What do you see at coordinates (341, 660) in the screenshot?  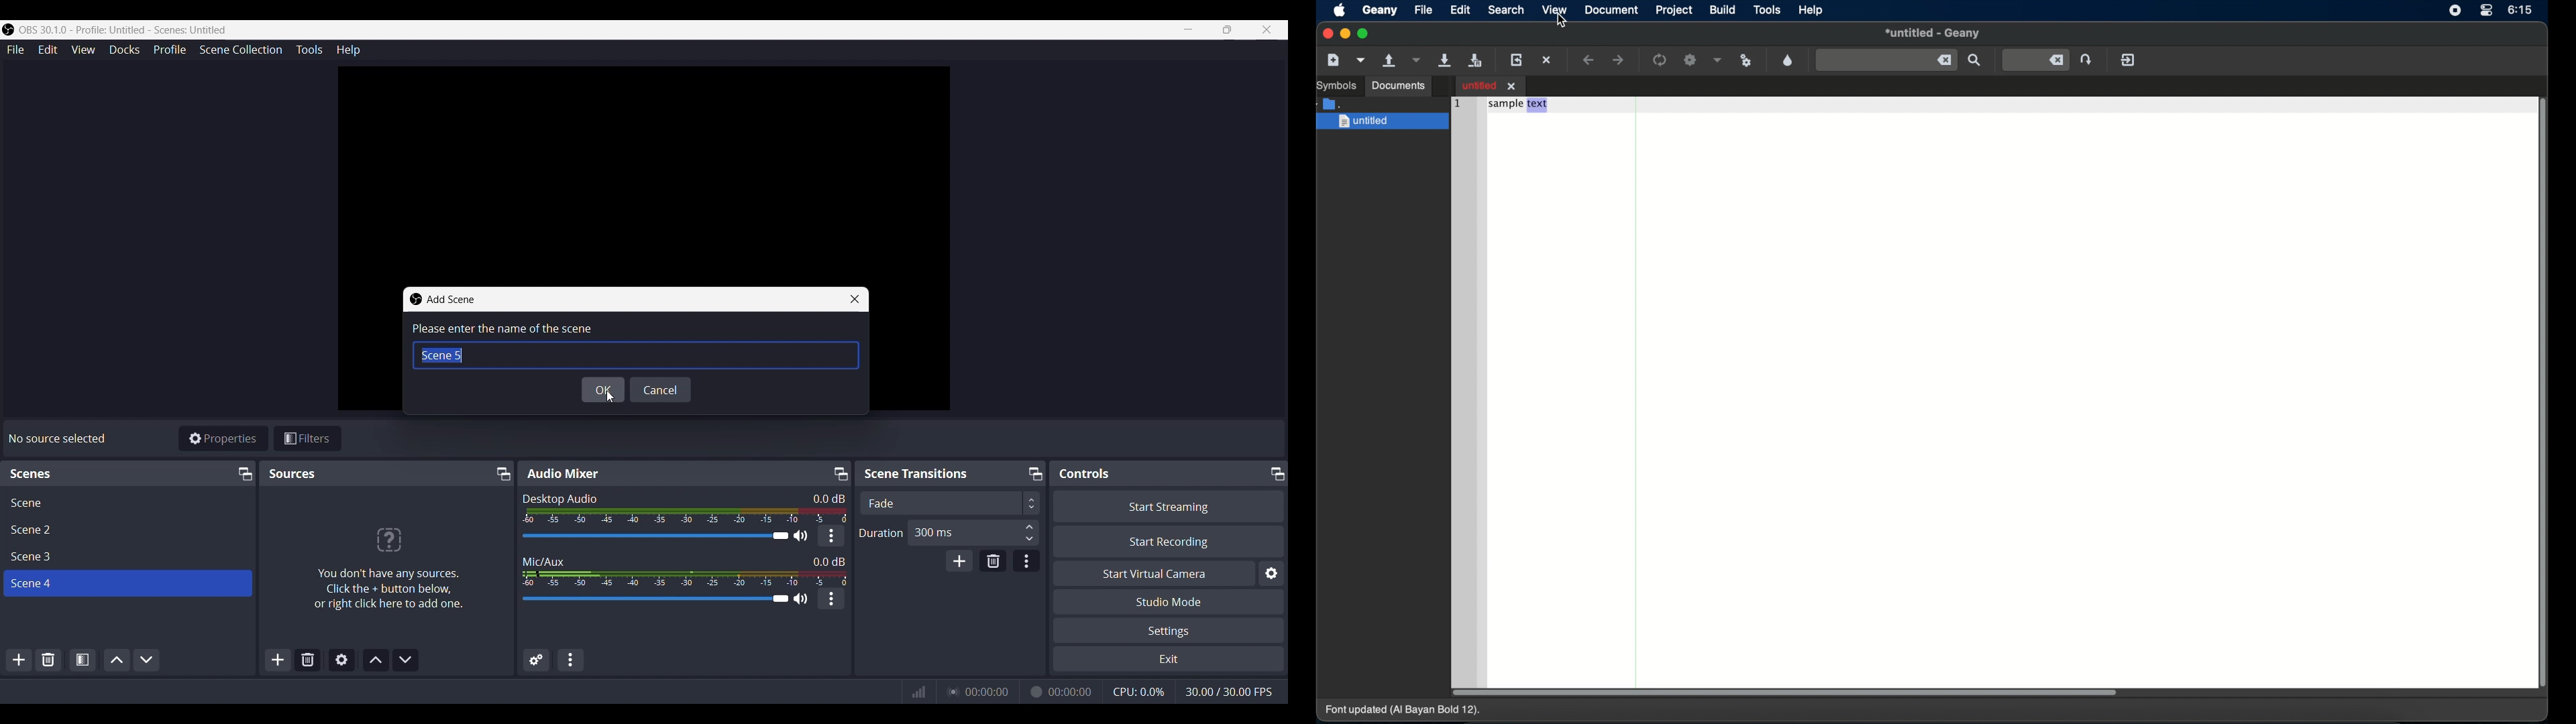 I see `Open Source Properties` at bounding box center [341, 660].